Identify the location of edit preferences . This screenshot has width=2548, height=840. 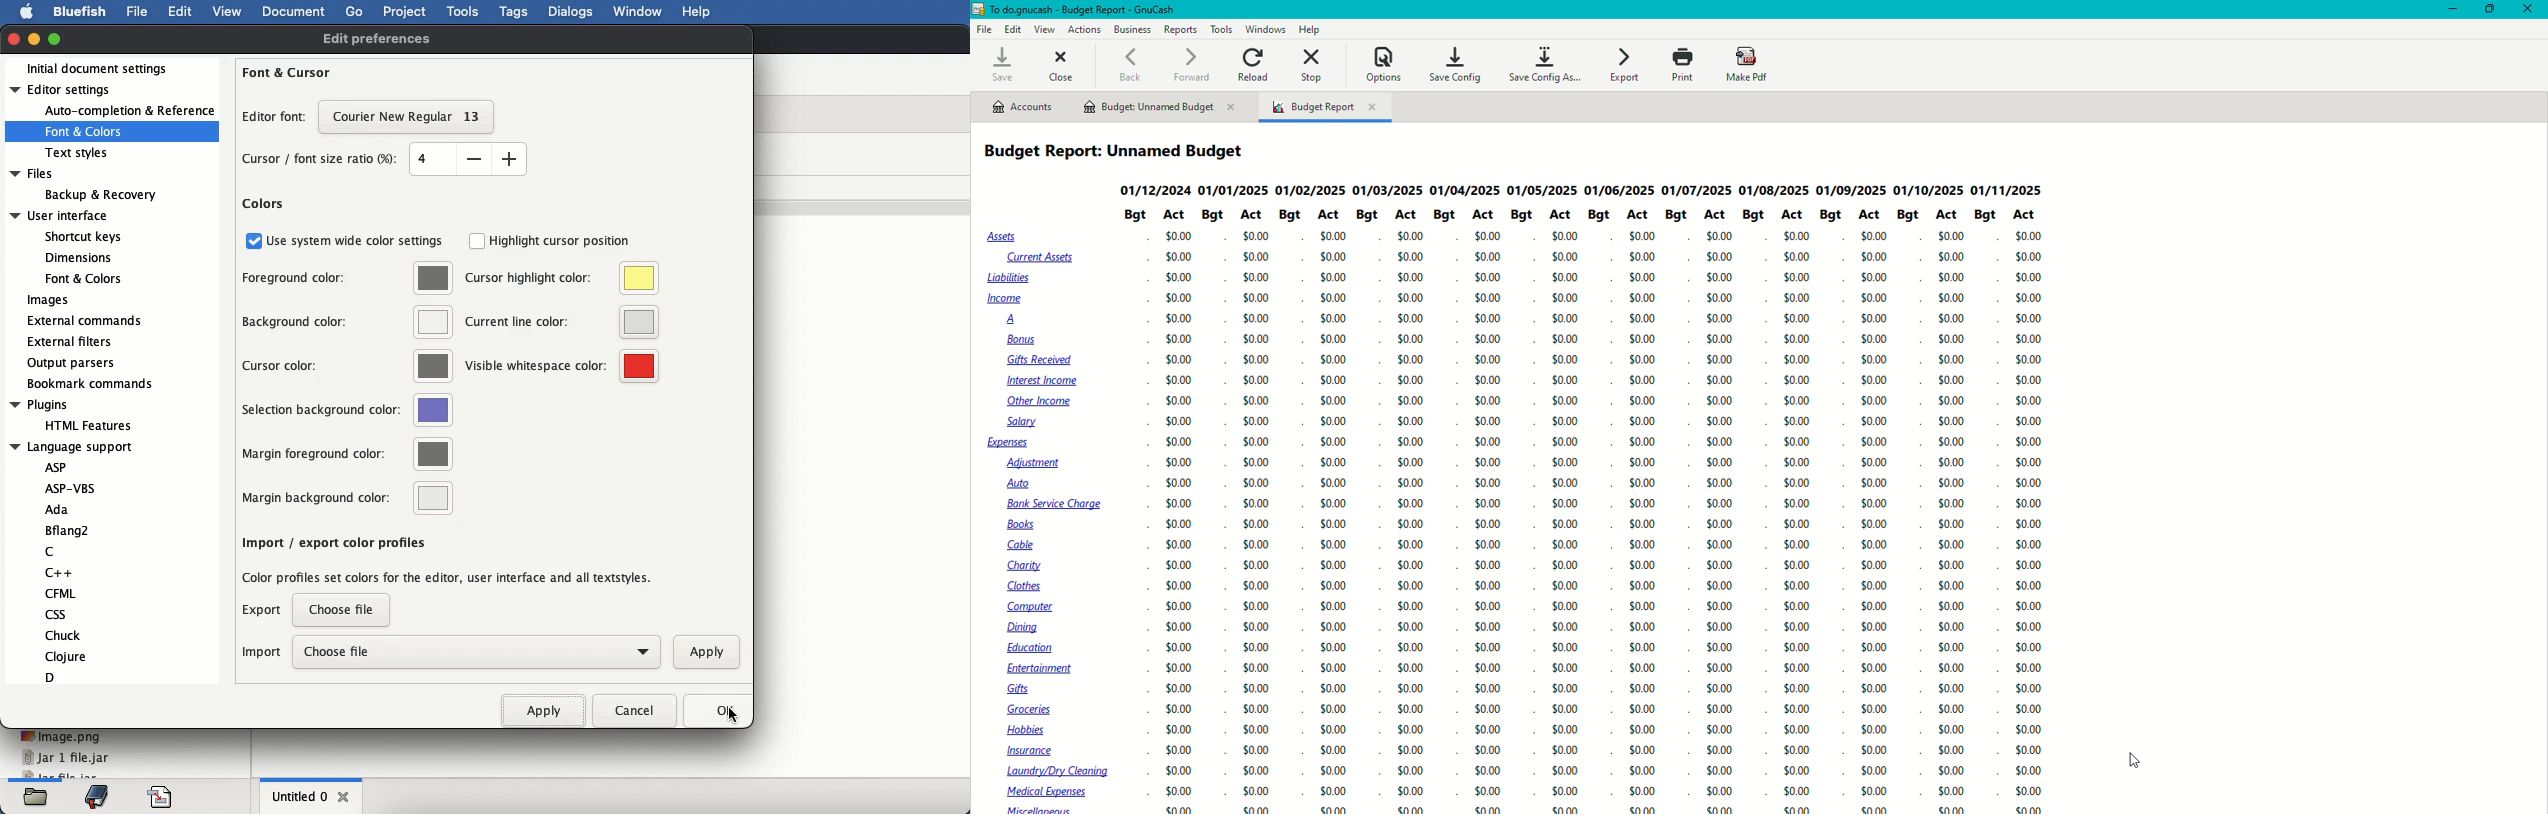
(375, 41).